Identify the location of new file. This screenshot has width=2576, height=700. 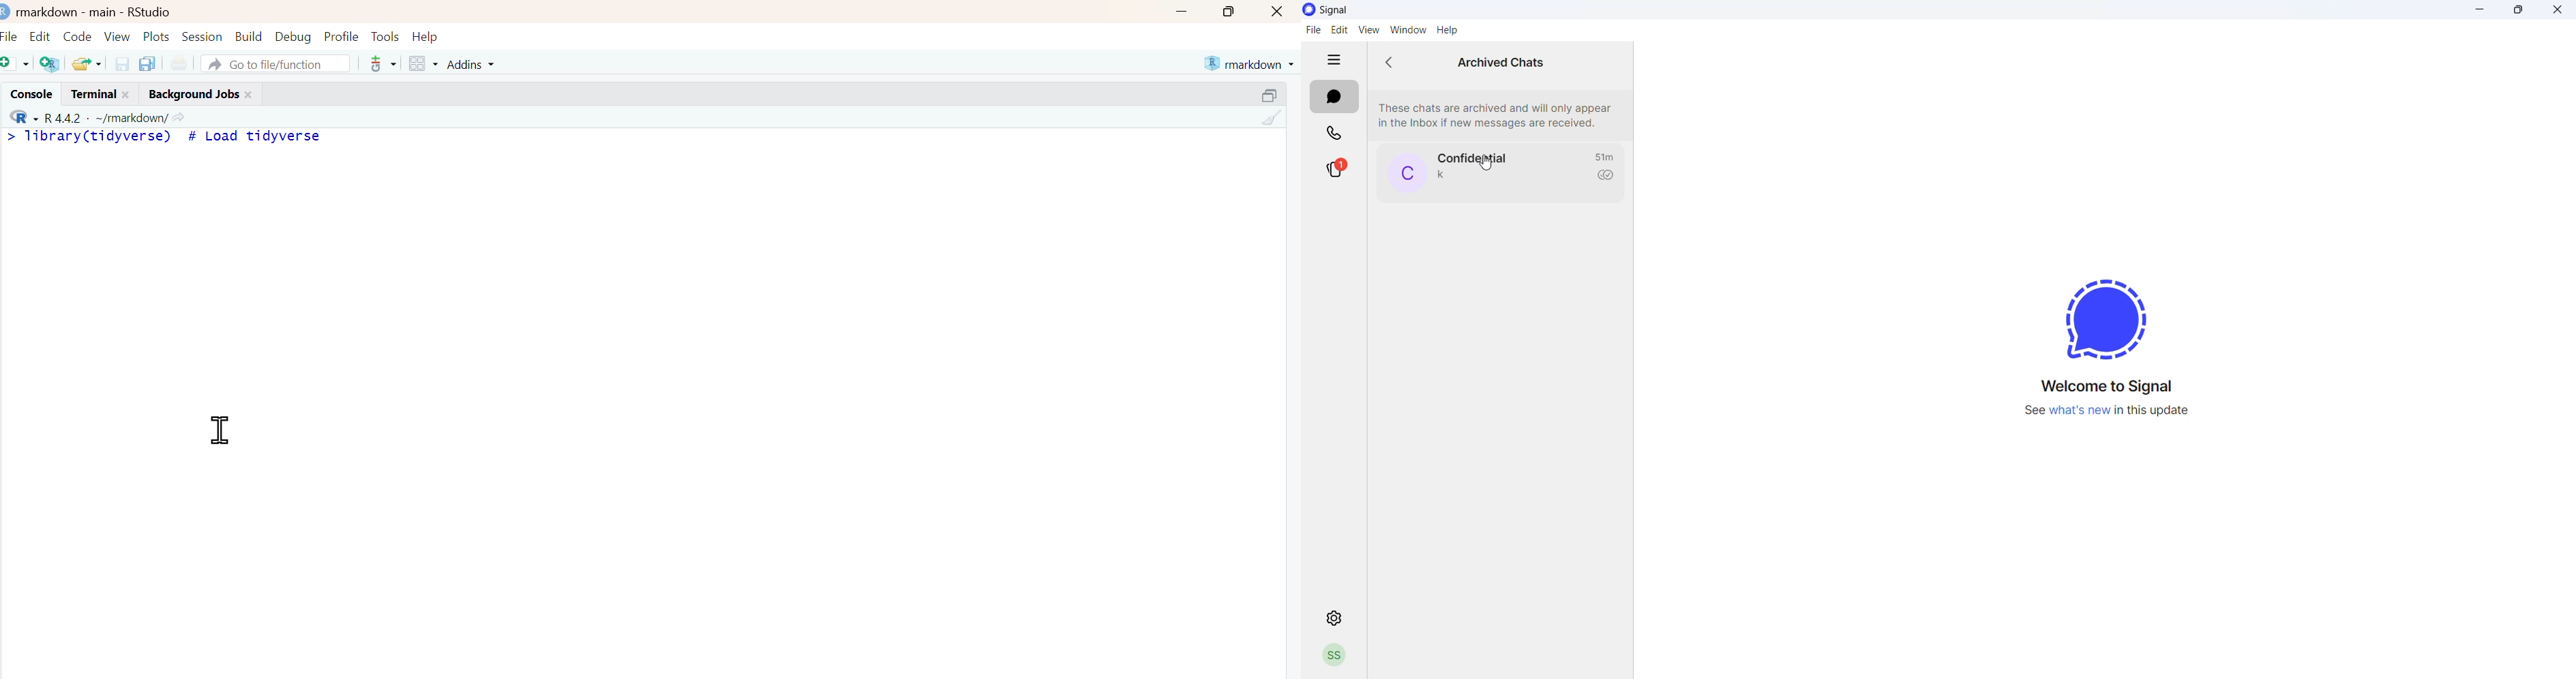
(16, 63).